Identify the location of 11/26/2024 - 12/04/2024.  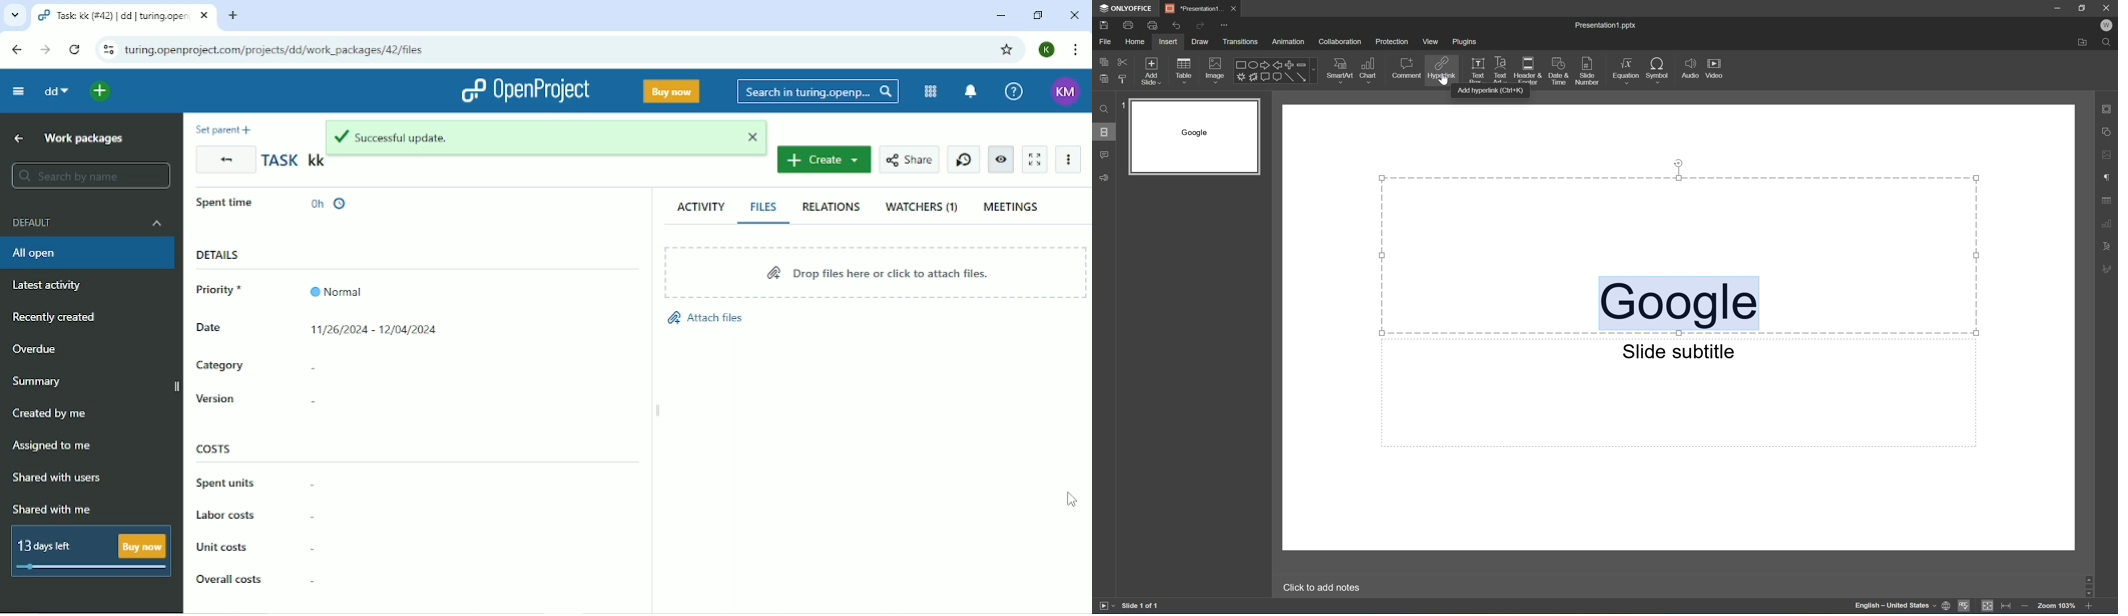
(375, 332).